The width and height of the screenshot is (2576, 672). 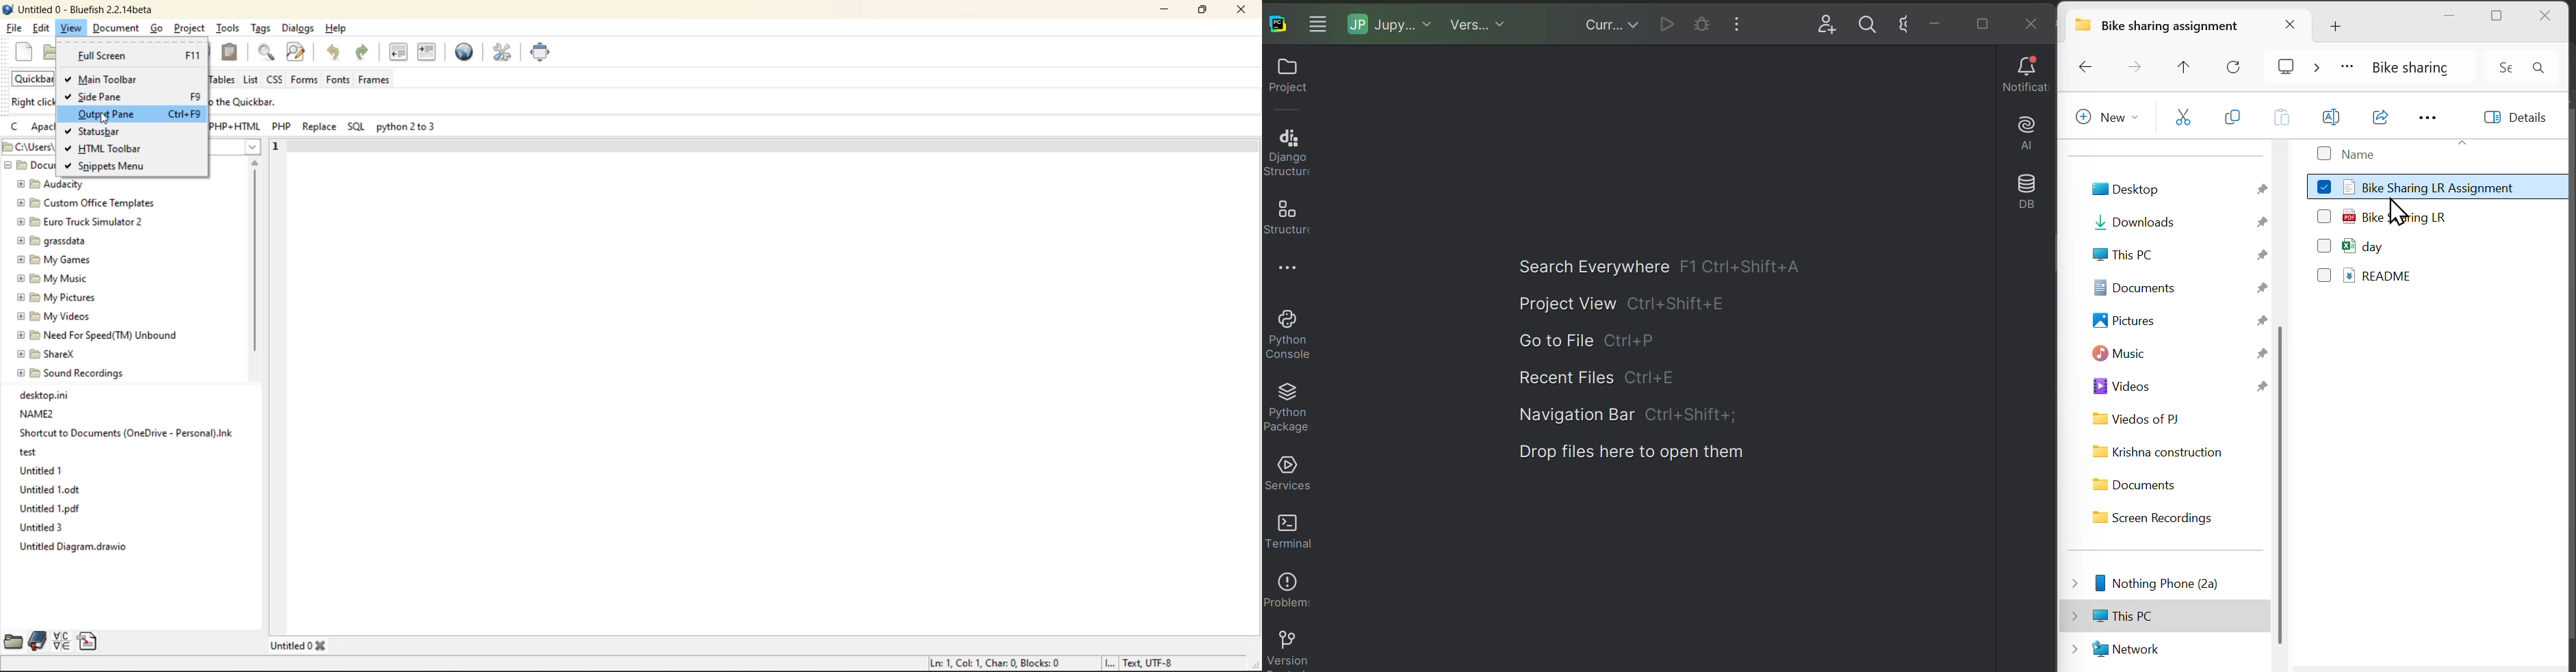 I want to click on view, so click(x=73, y=29).